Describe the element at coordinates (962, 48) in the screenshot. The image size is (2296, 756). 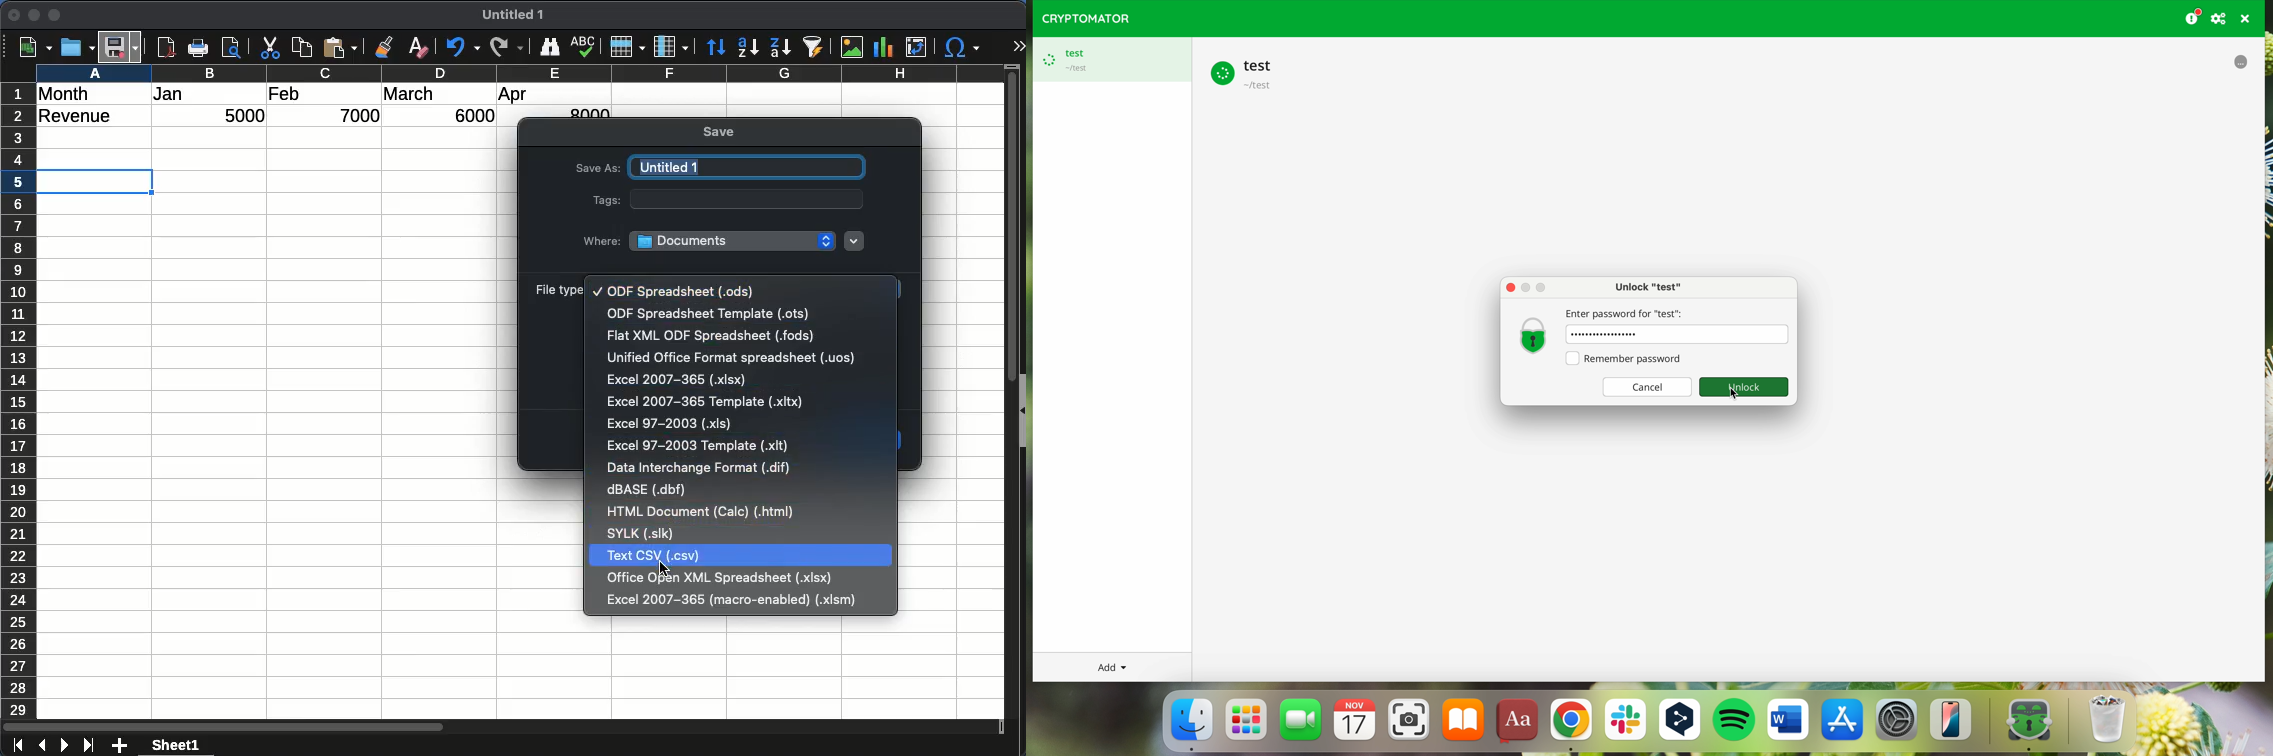
I see `special characters` at that location.